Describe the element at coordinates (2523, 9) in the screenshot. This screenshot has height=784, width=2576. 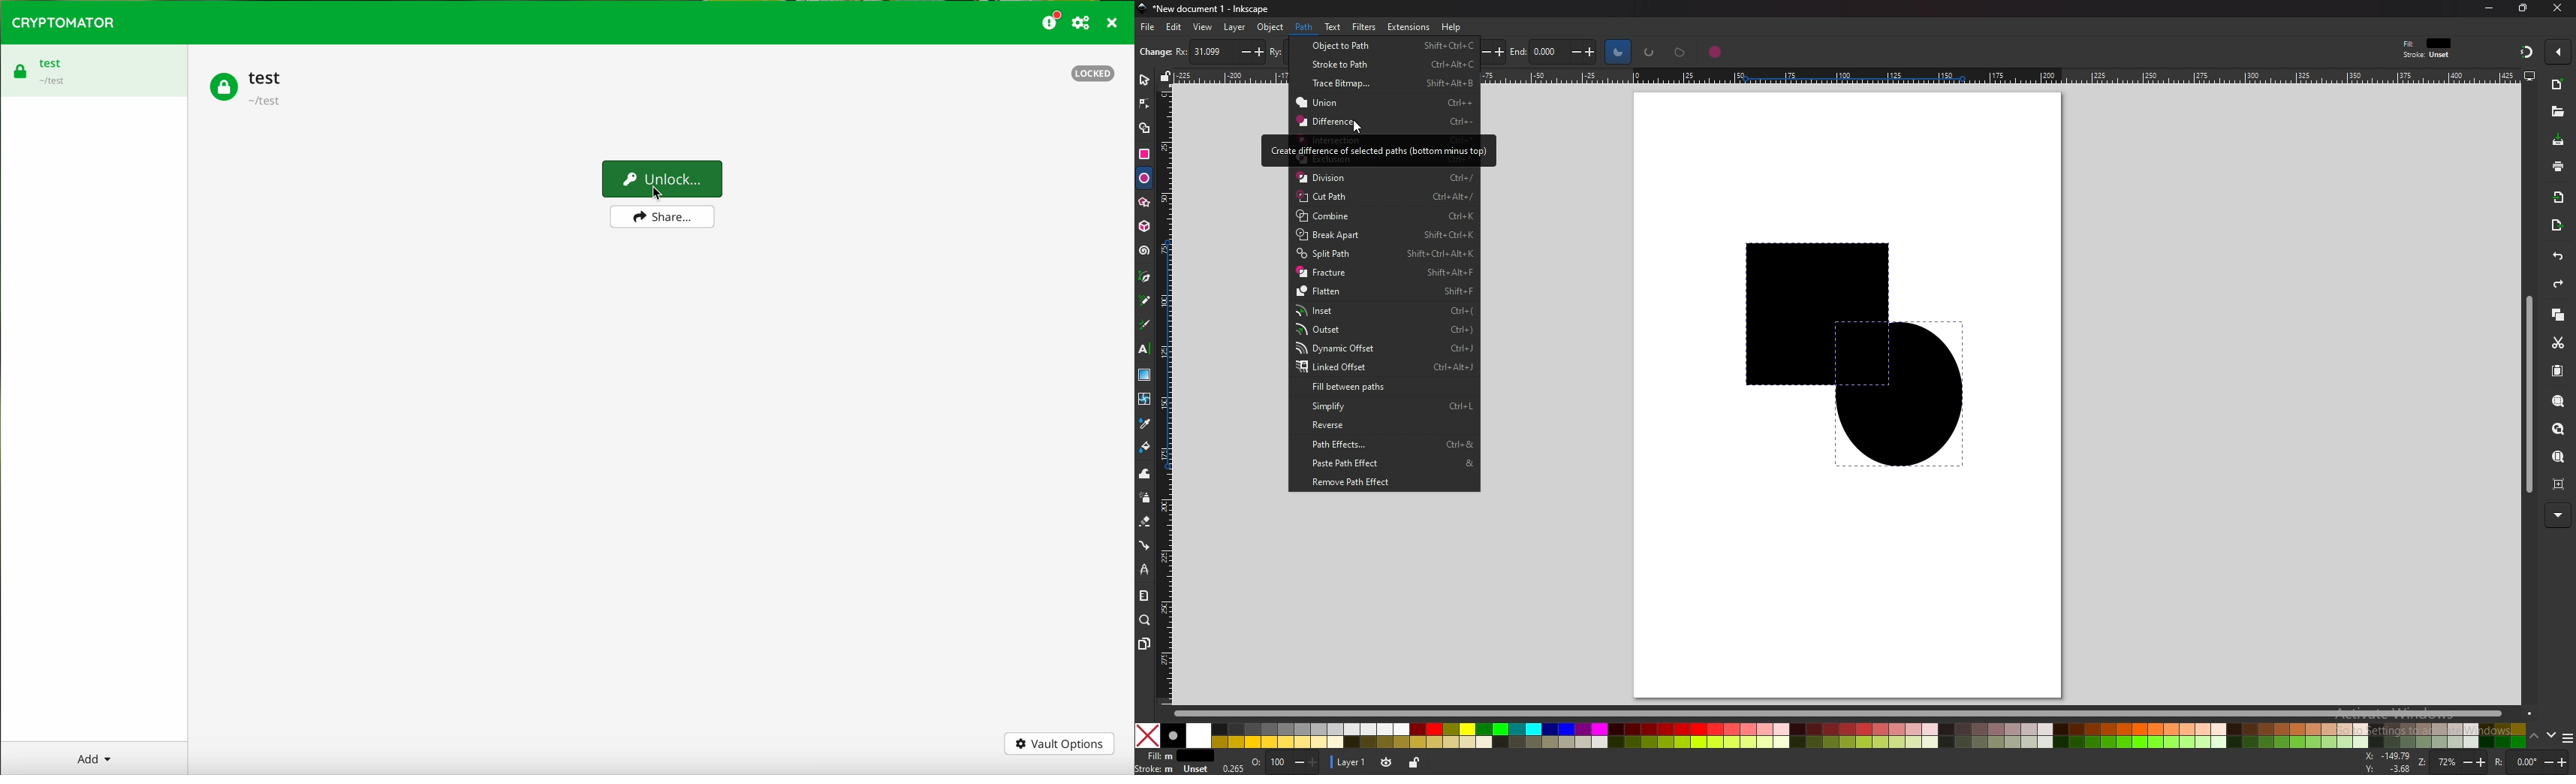
I see `resize` at that location.